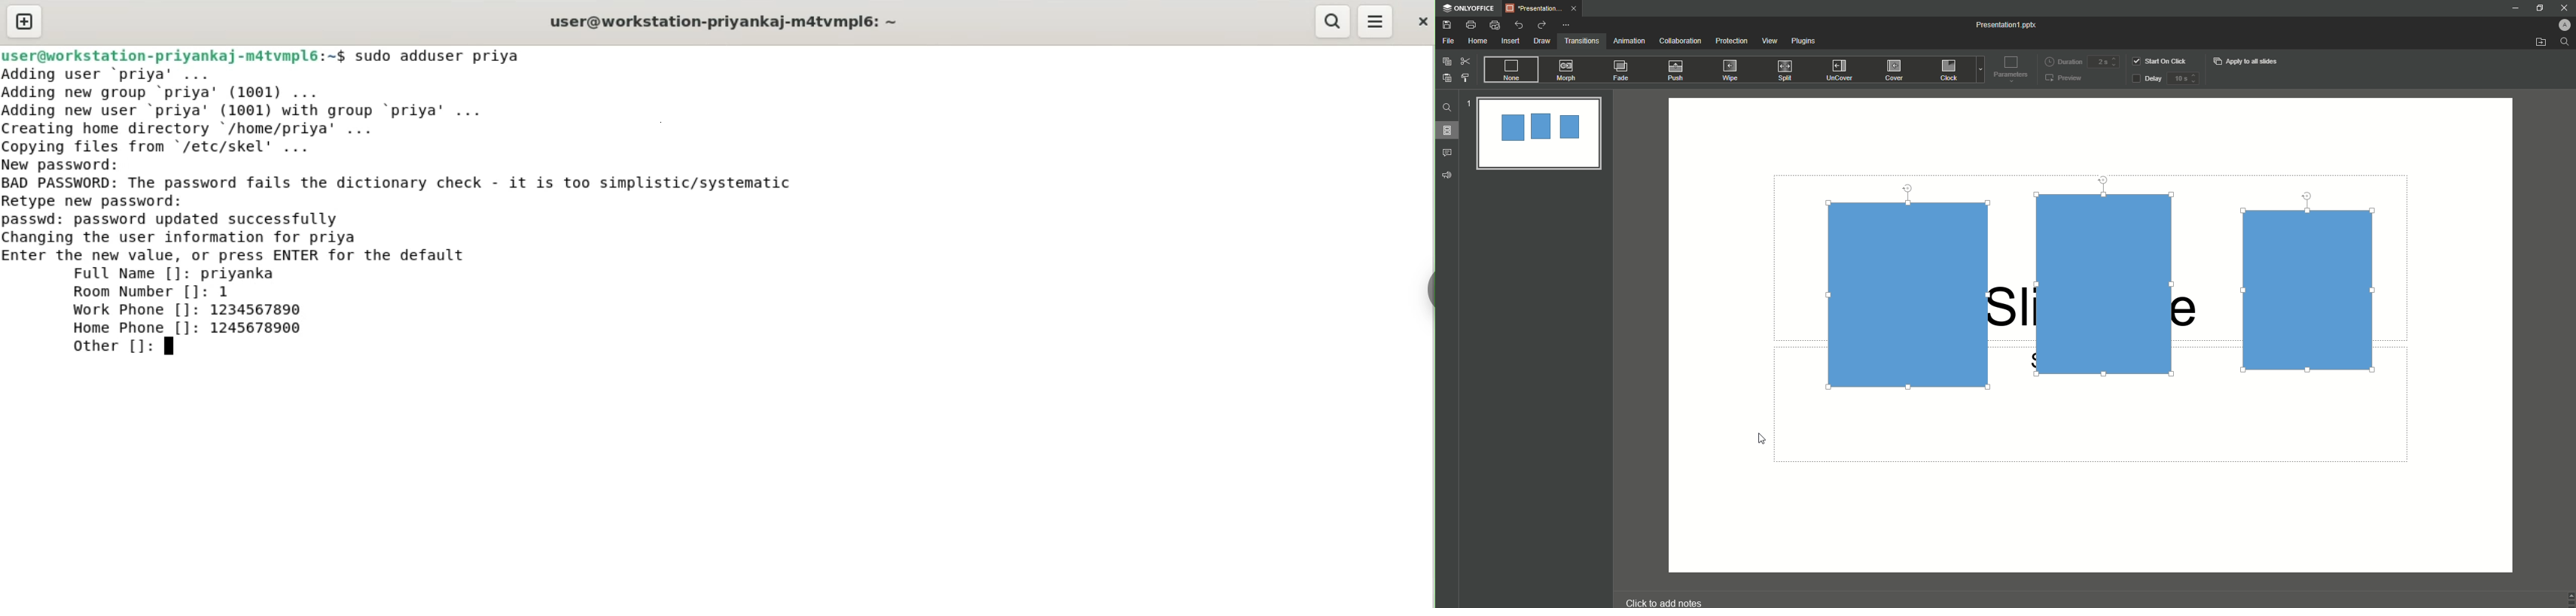  I want to click on View, so click(1769, 41).